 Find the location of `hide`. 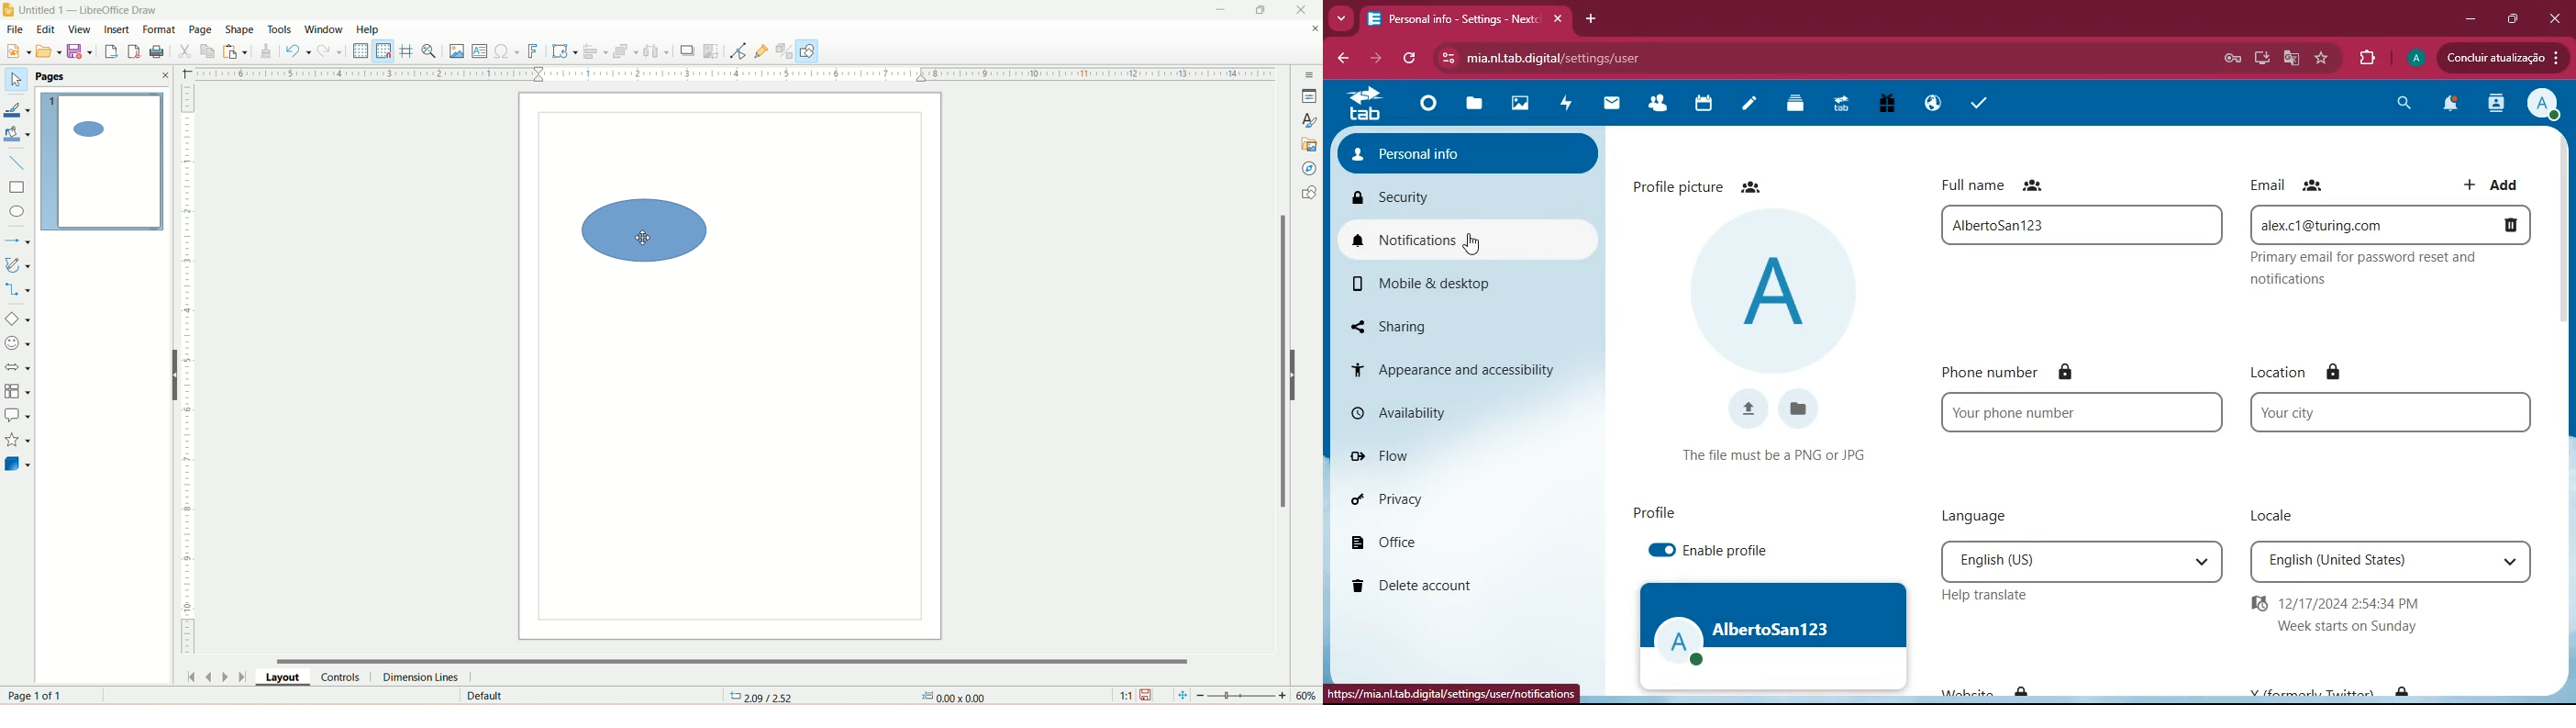

hide is located at coordinates (169, 374).